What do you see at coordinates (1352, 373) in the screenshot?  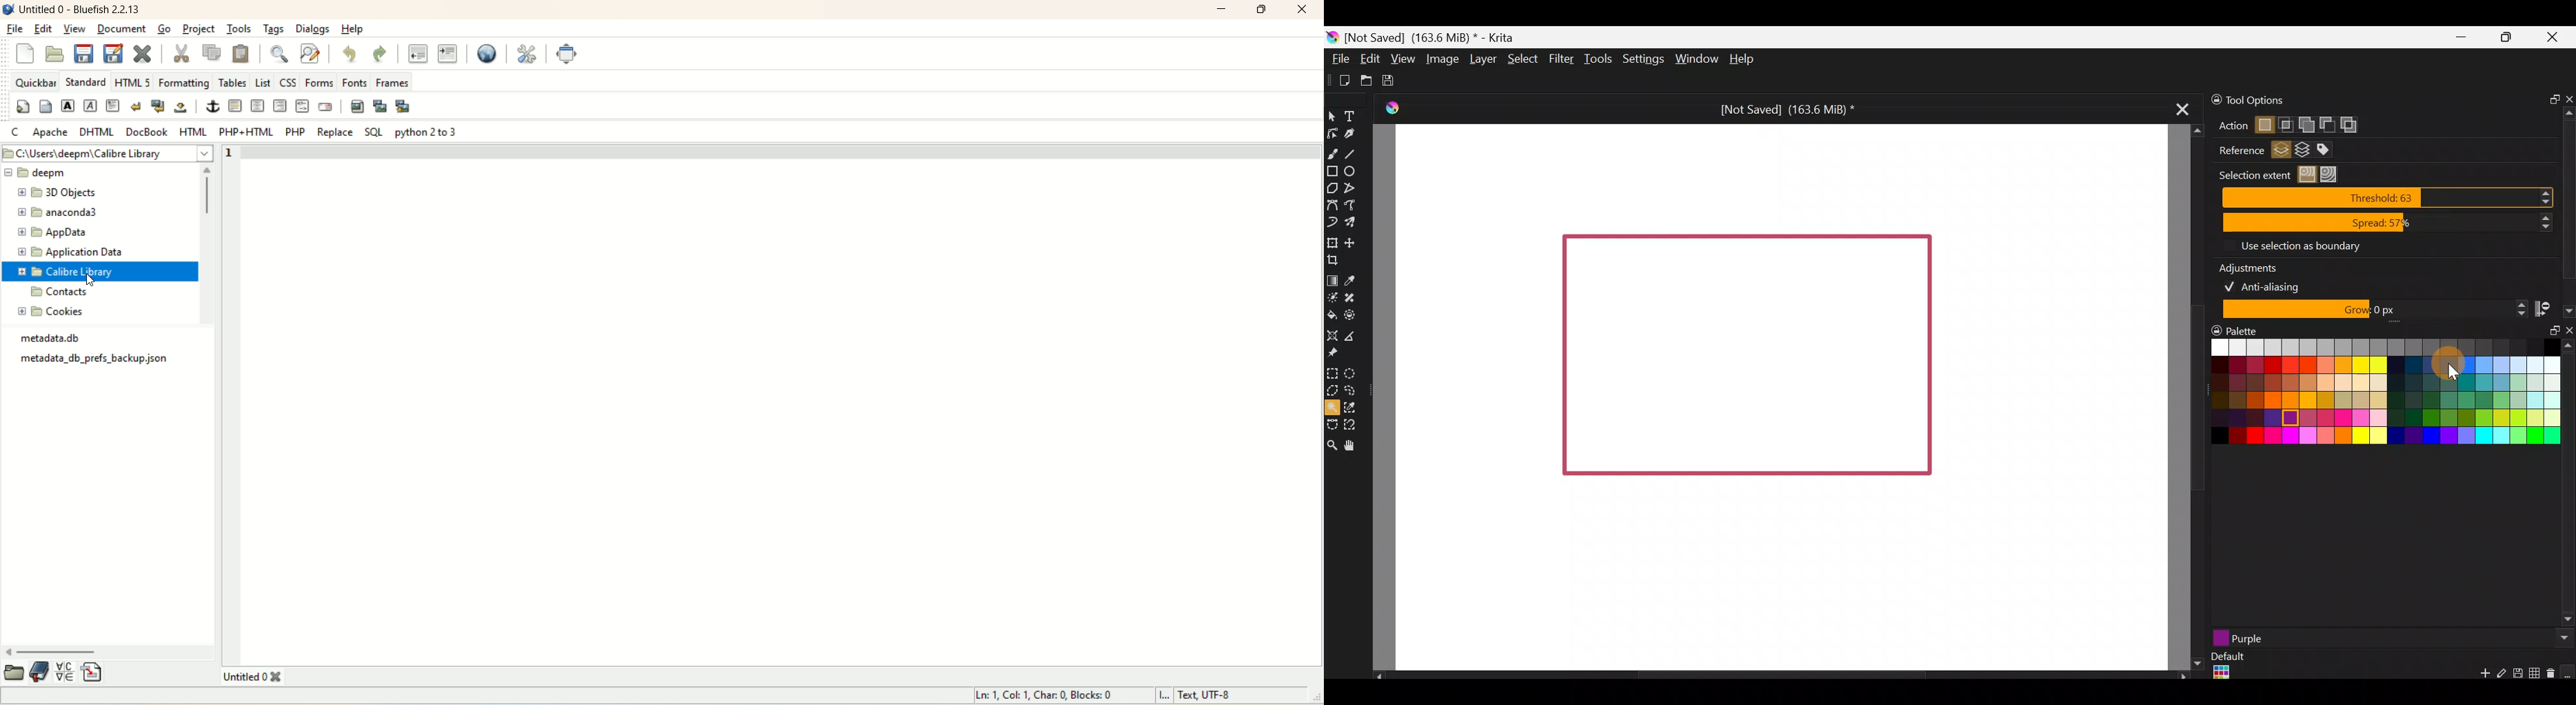 I see `Elliptical selection tool` at bounding box center [1352, 373].